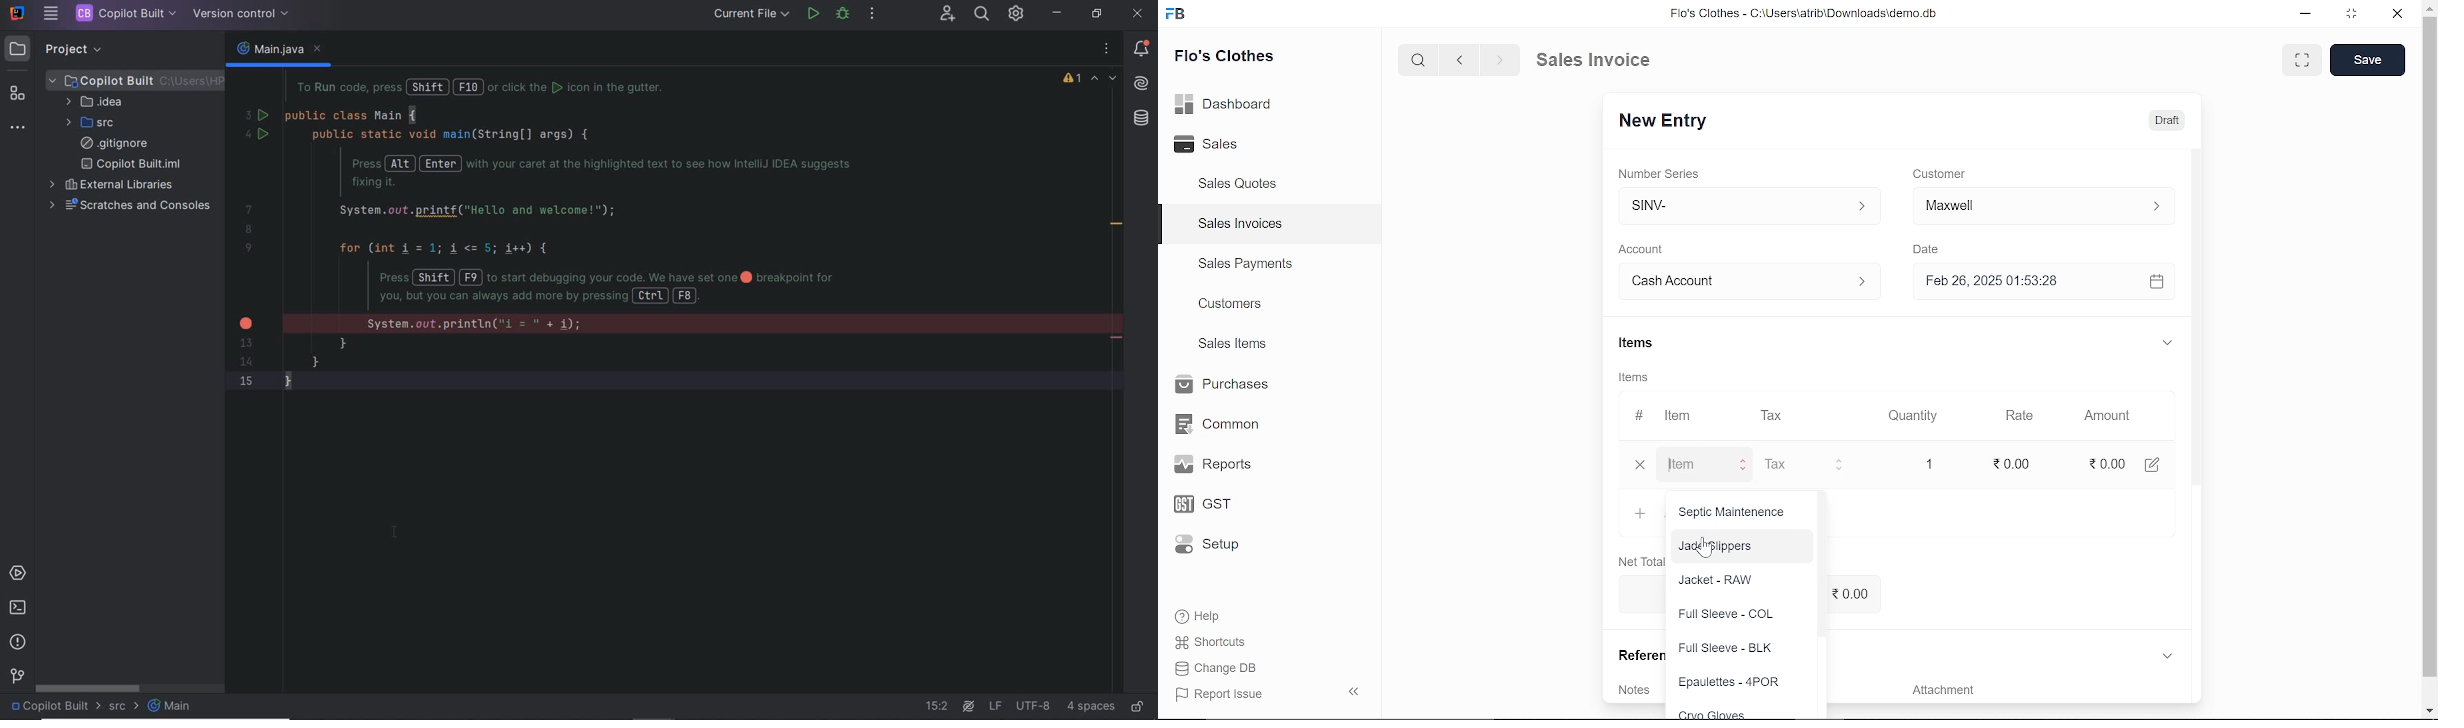 Image resolution: width=2464 pixels, height=728 pixels. Describe the element at coordinates (1821, 569) in the screenshot. I see `vertical scrollbar` at that location.